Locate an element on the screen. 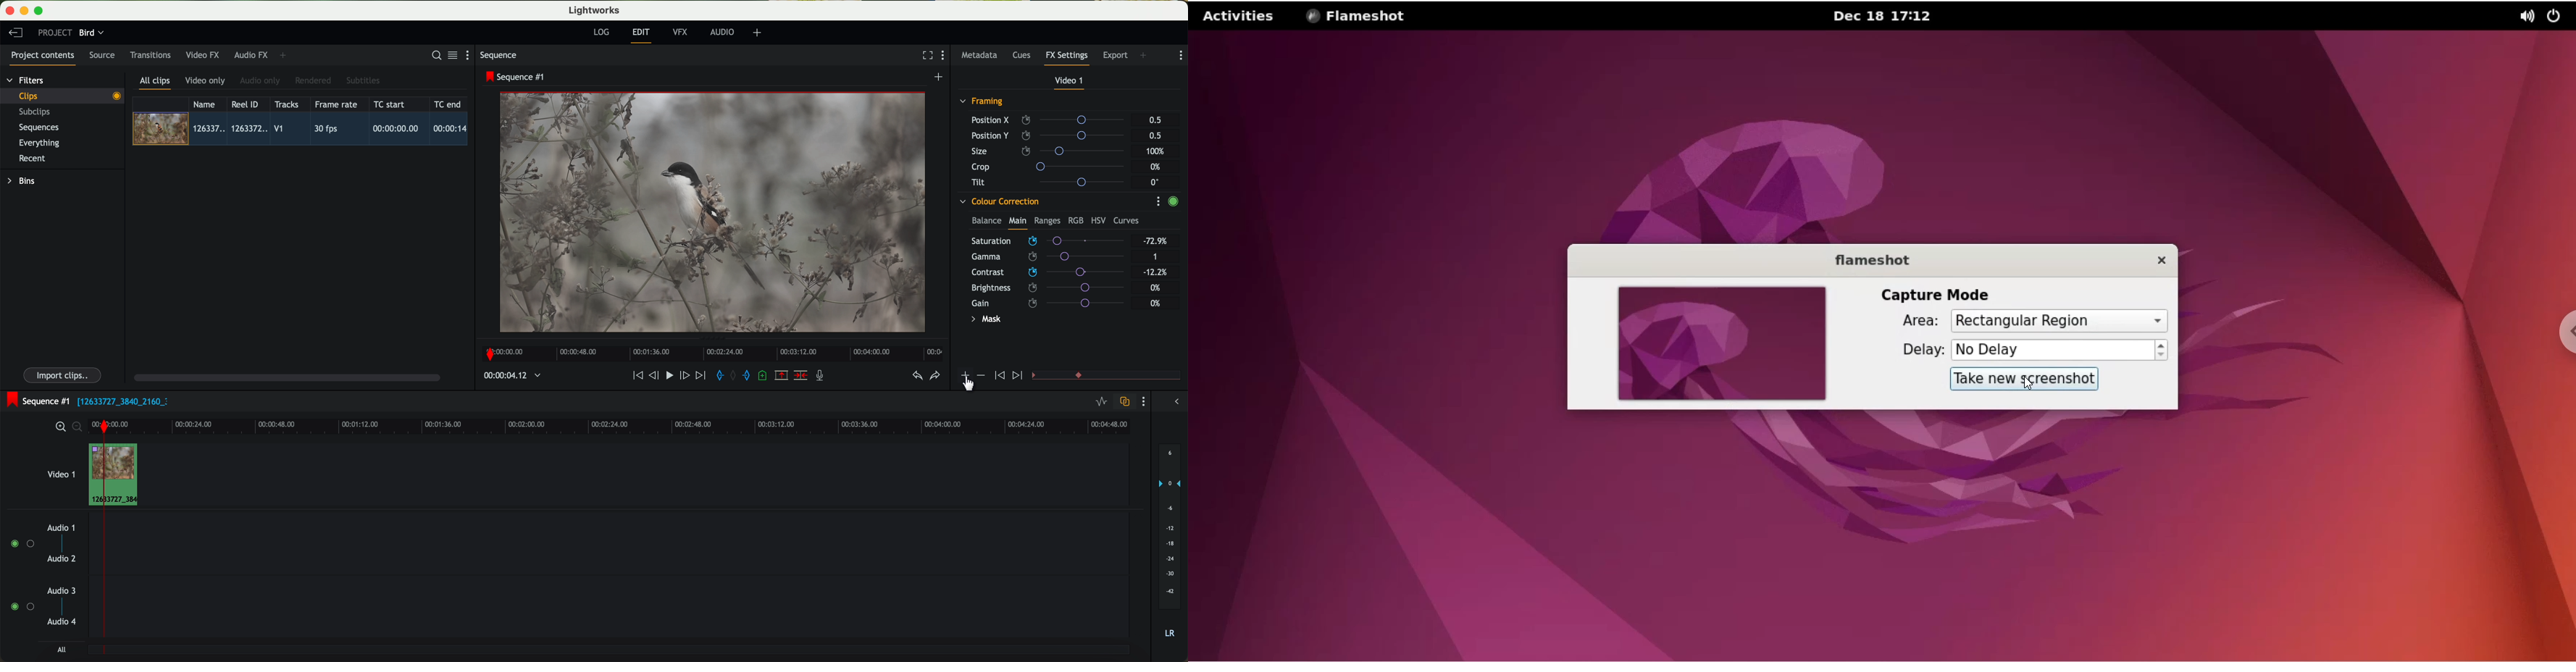 The height and width of the screenshot is (672, 2576). 0% is located at coordinates (1157, 167).